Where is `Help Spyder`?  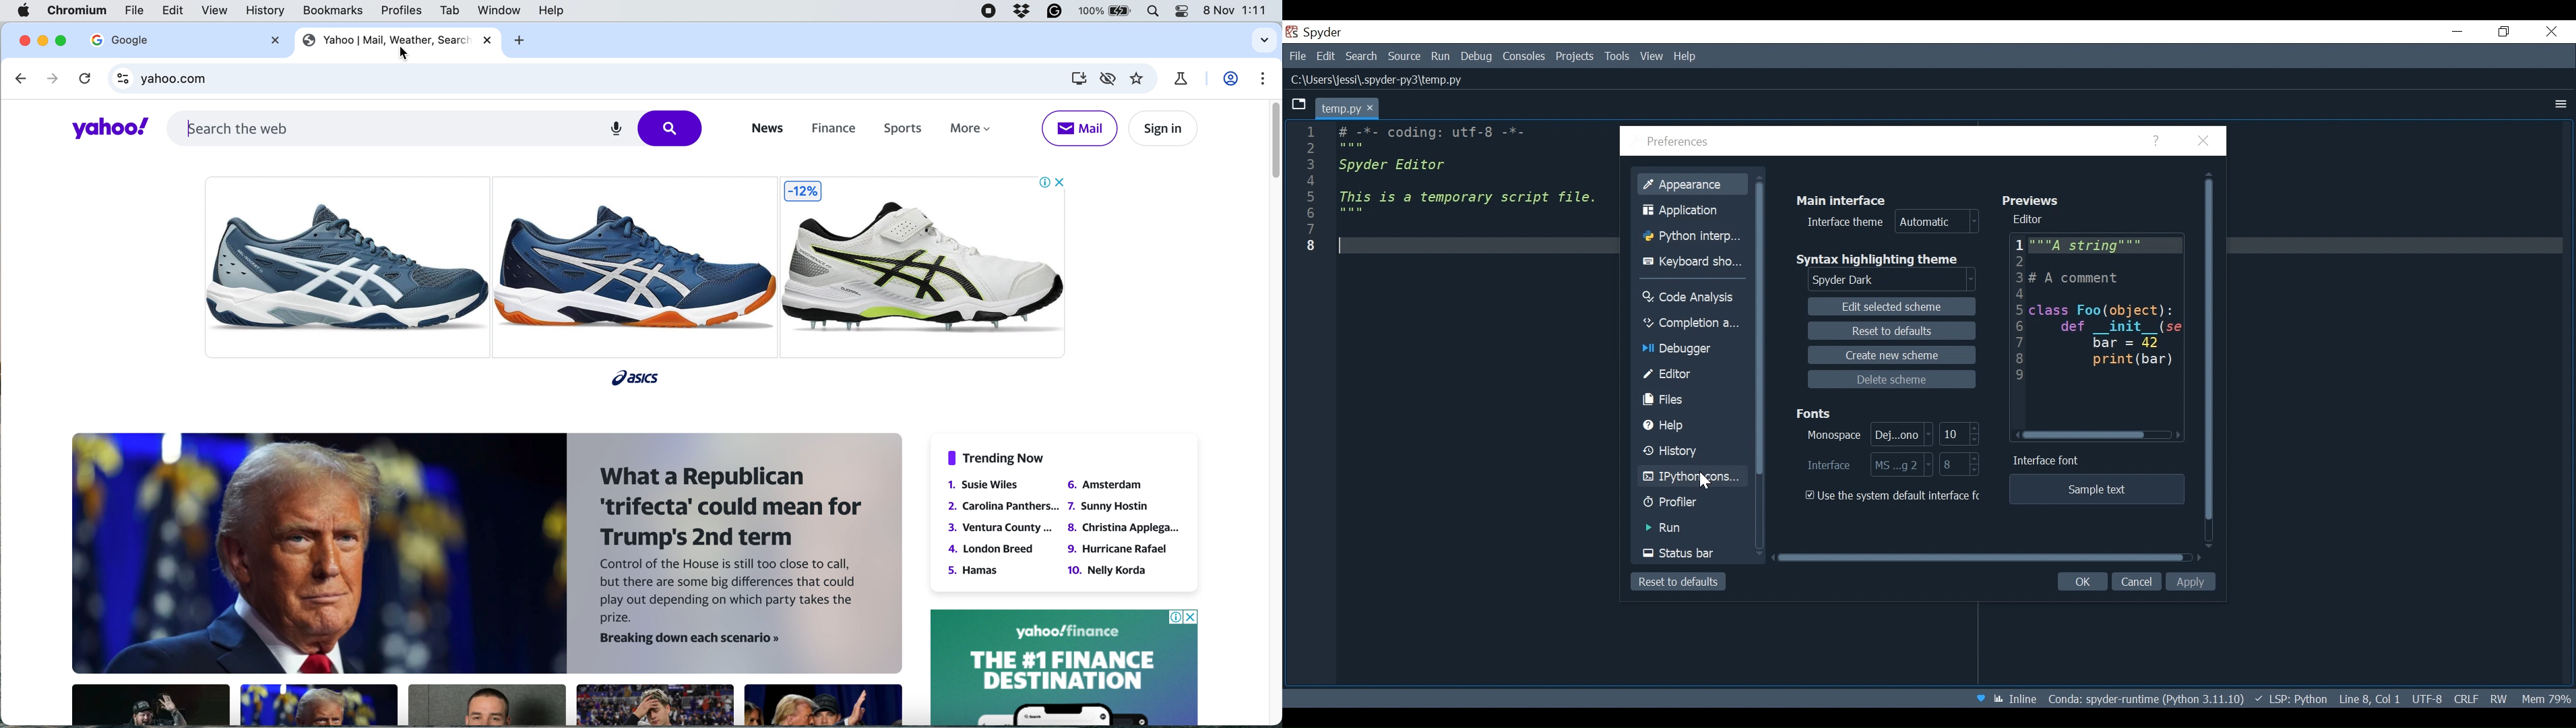 Help Spyder is located at coordinates (1982, 700).